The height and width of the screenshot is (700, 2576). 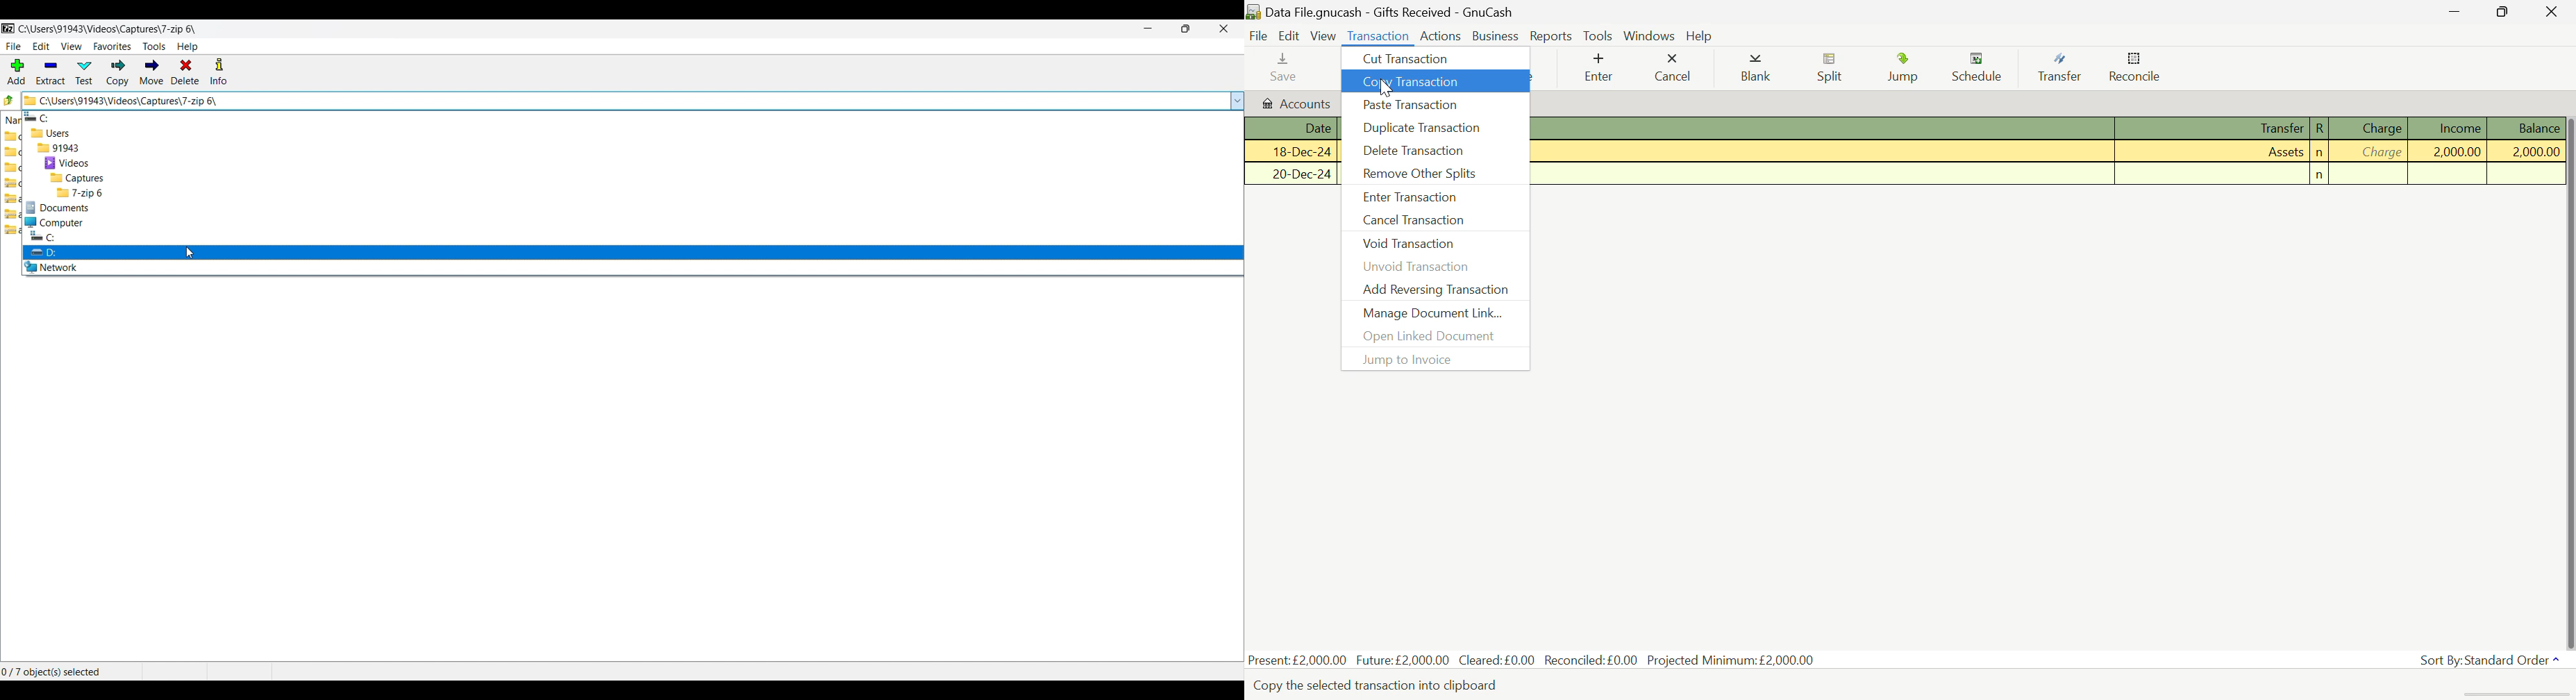 What do you see at coordinates (16, 71) in the screenshot?
I see `Add` at bounding box center [16, 71].